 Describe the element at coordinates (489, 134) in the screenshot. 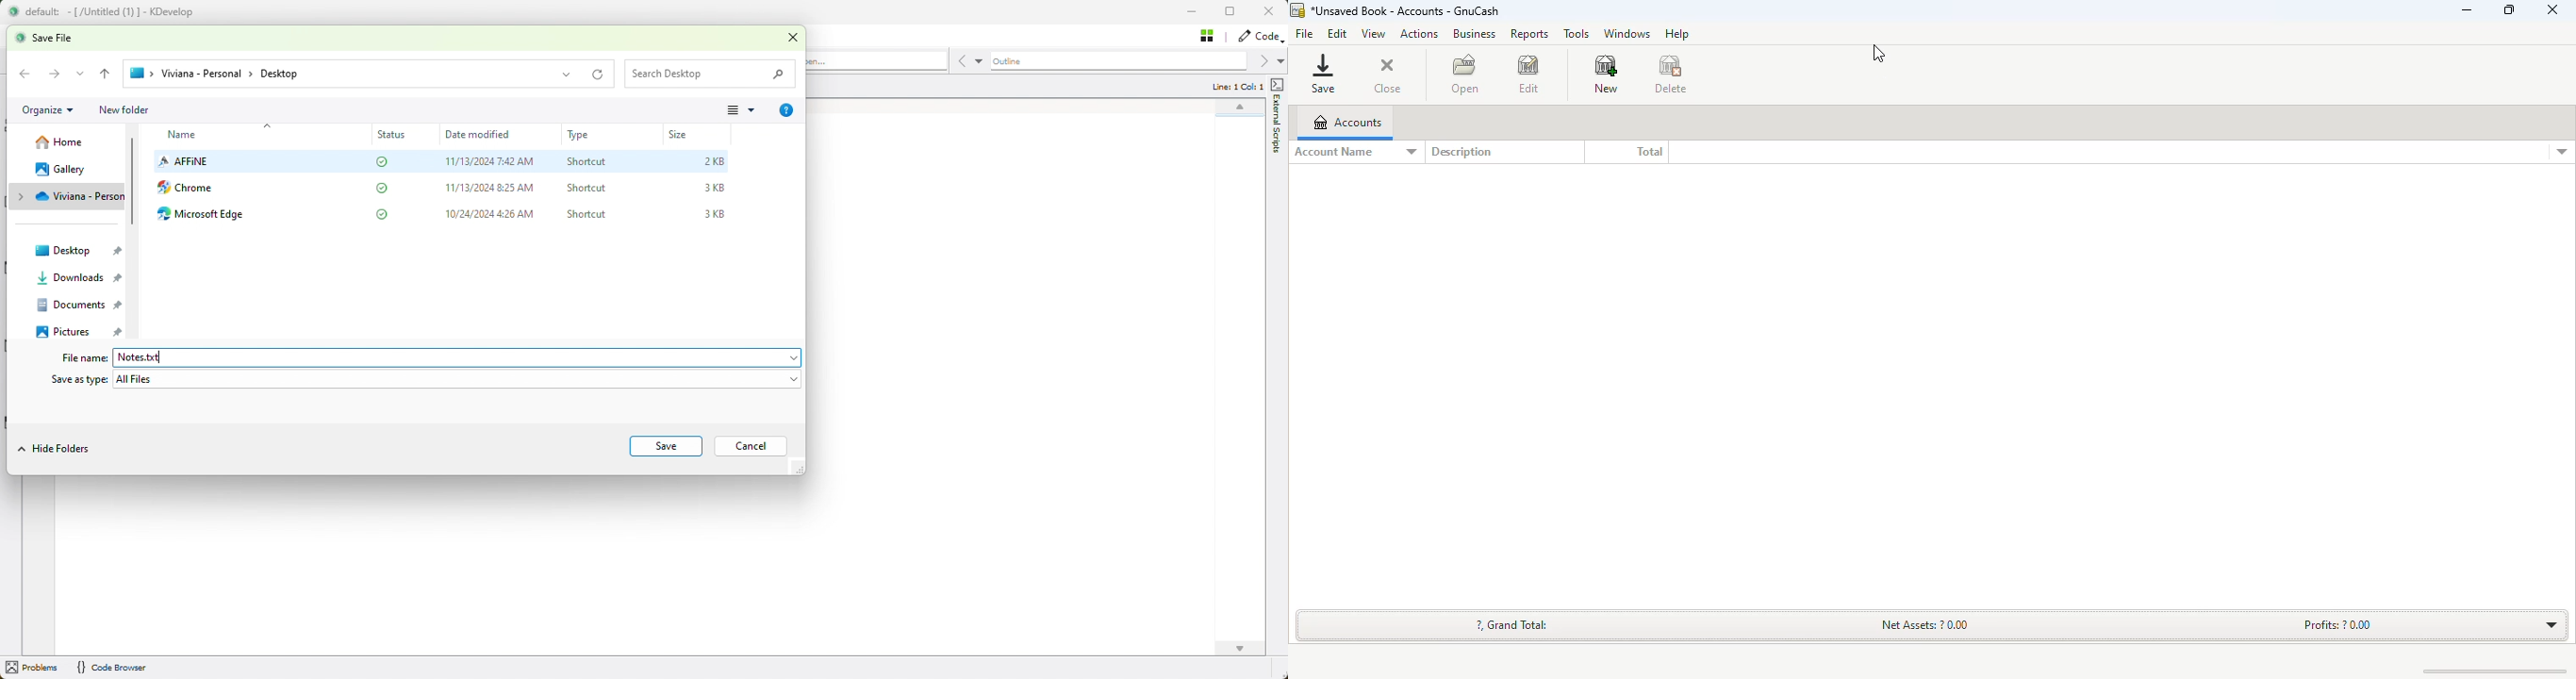

I see `date modified` at that location.